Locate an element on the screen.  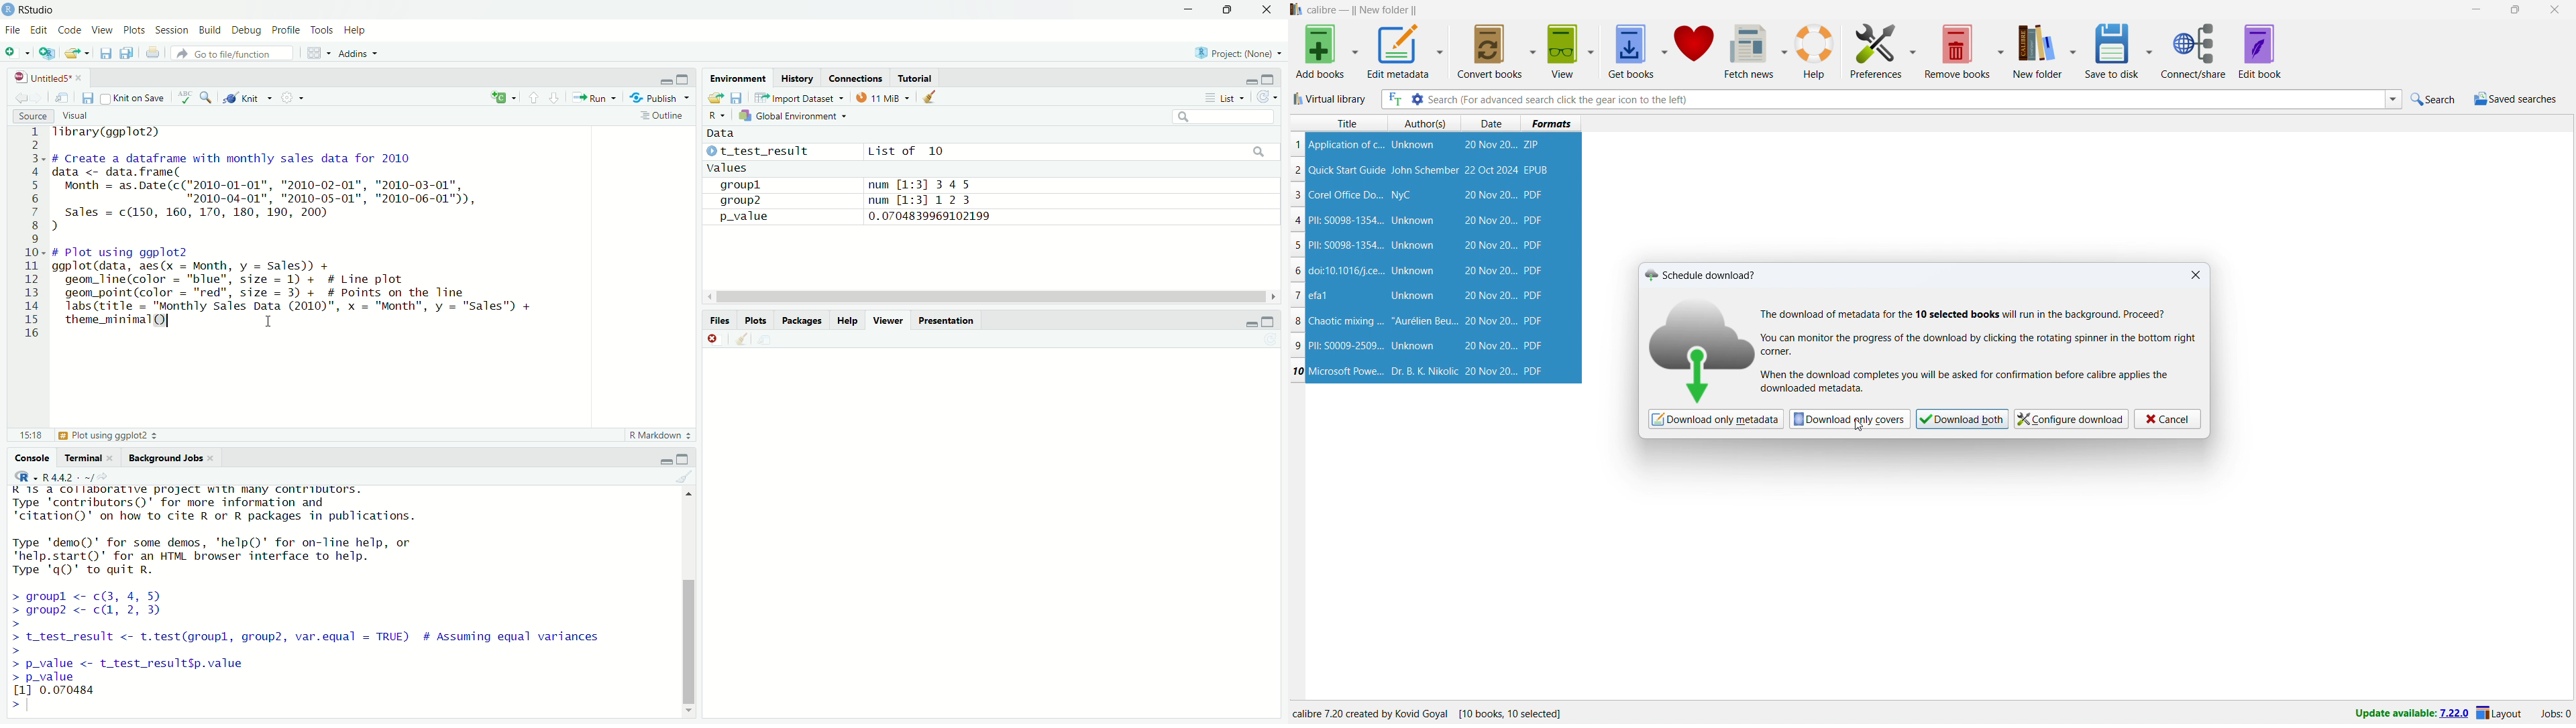
advanced search is located at coordinates (1417, 99).